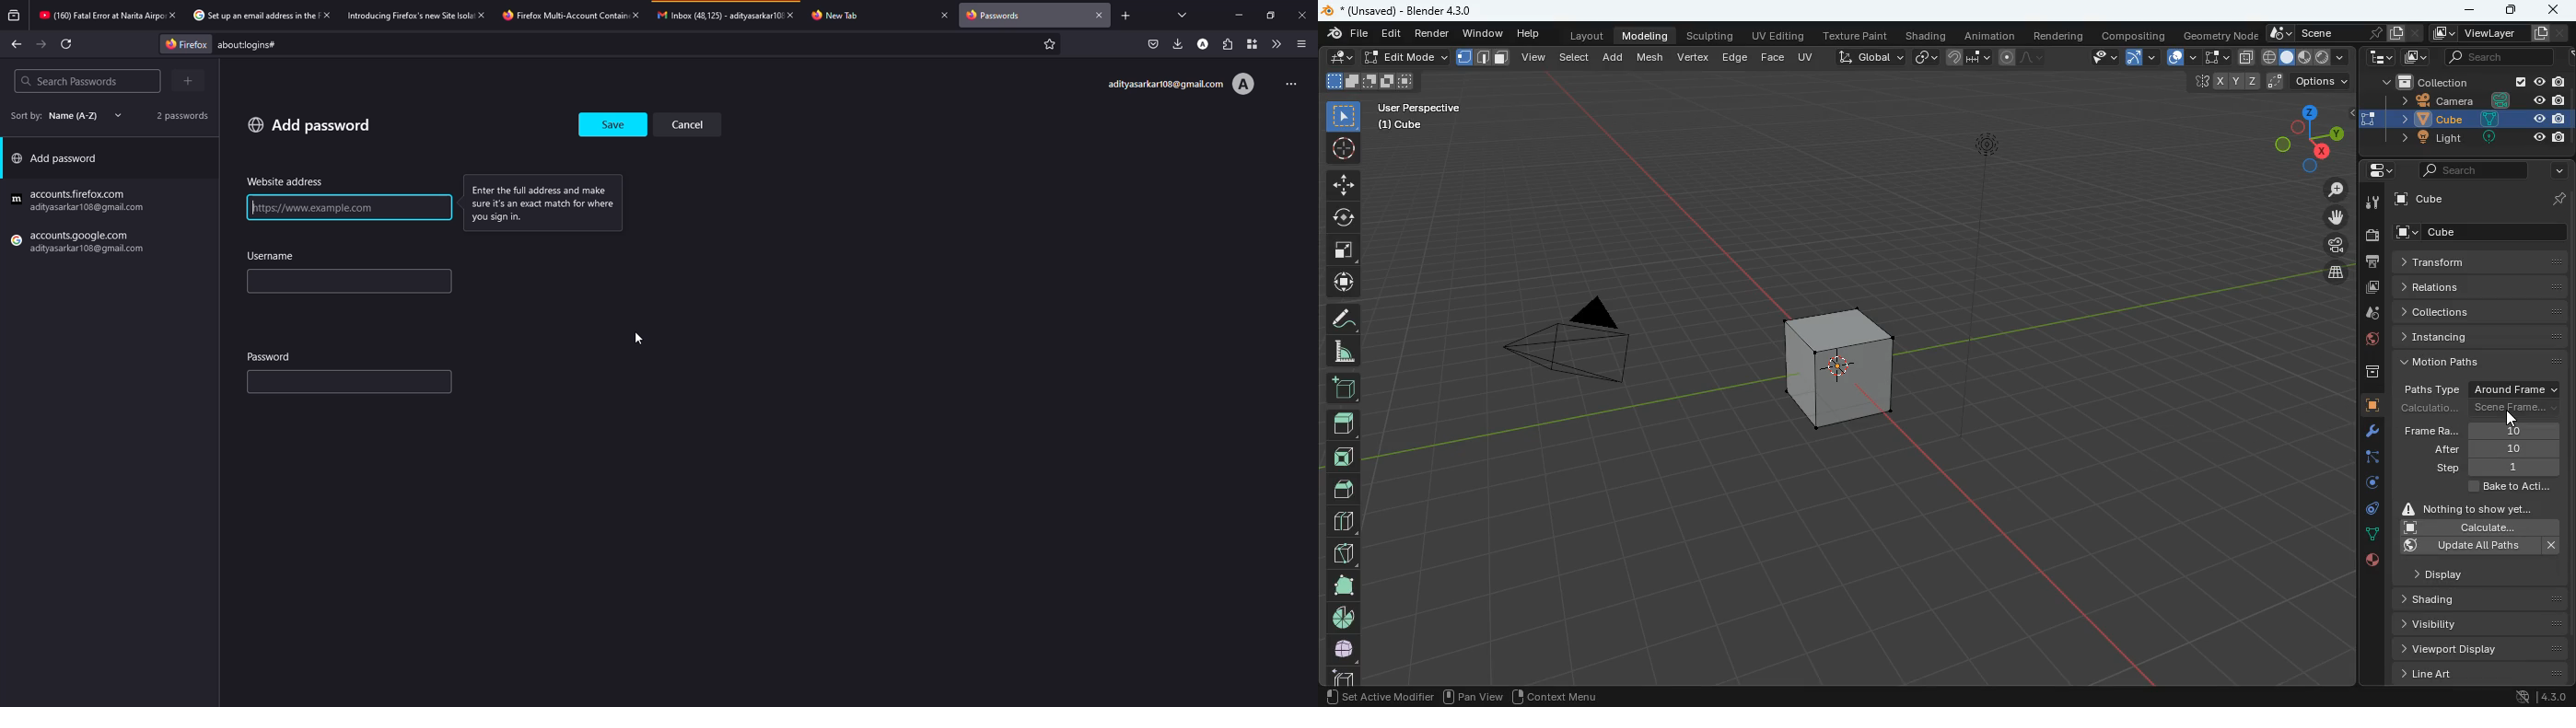 This screenshot has height=728, width=2576. I want to click on close, so click(483, 14).